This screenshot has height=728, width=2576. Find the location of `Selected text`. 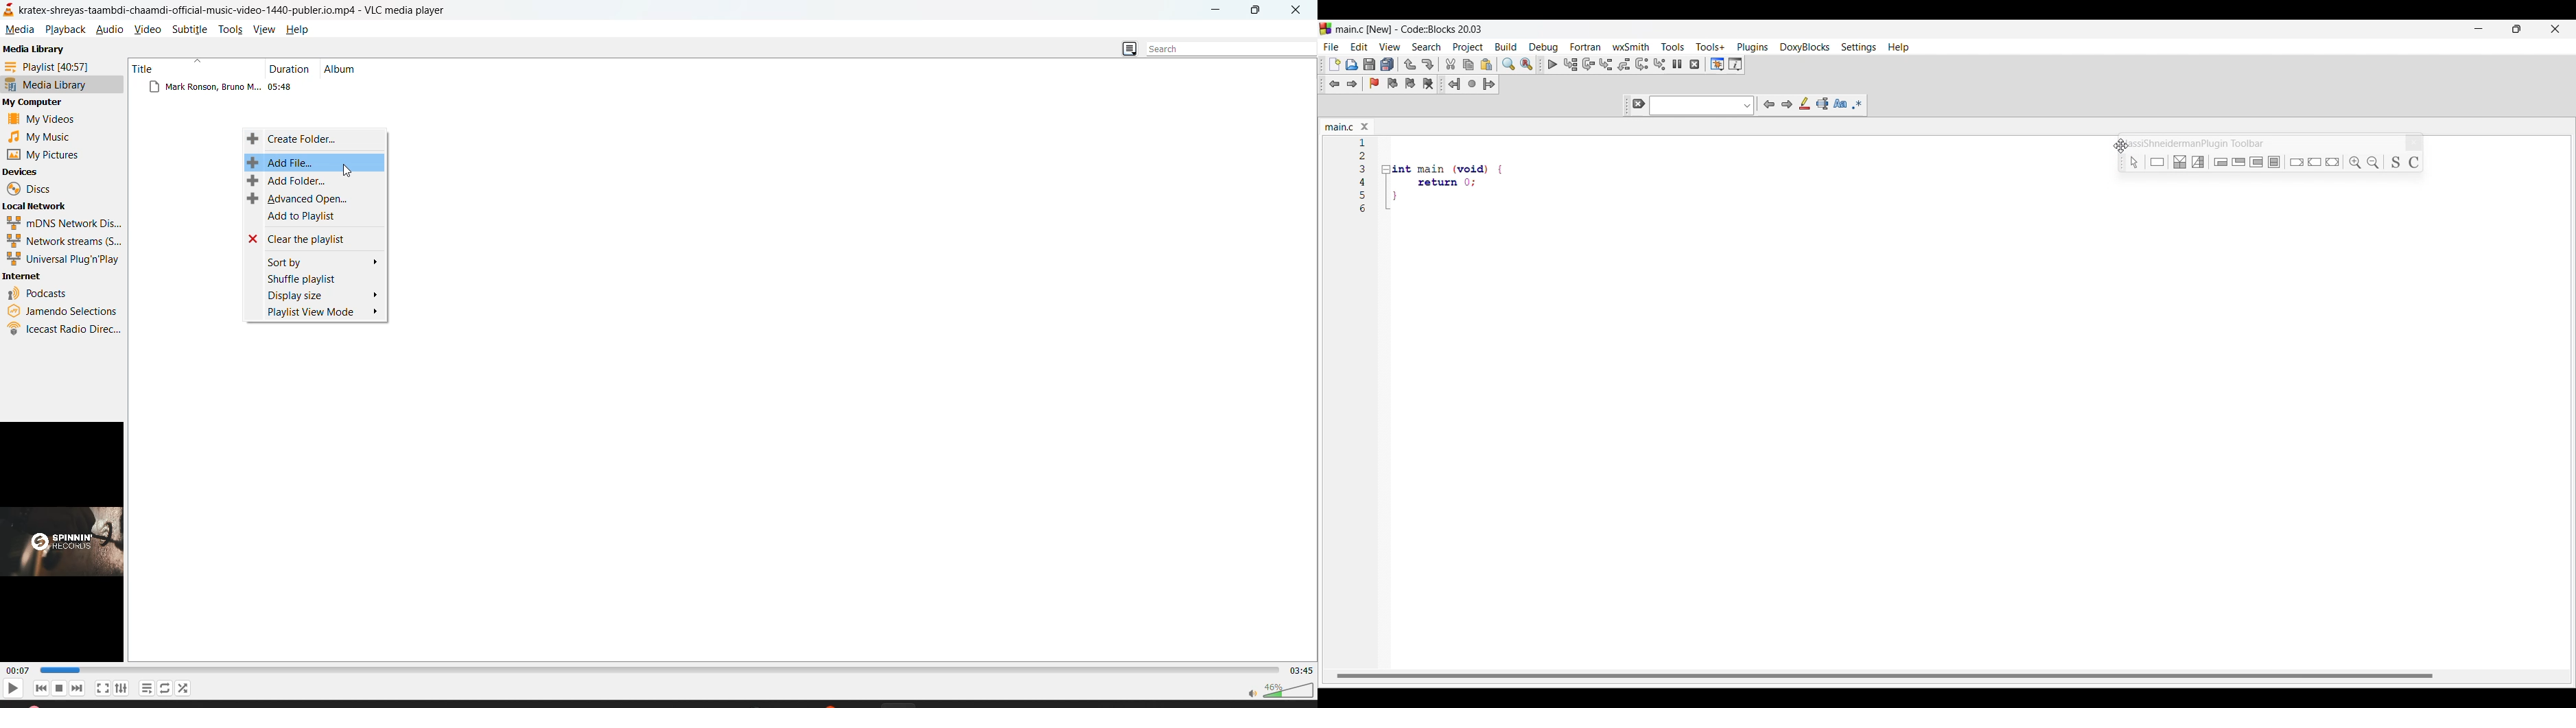

Selected text is located at coordinates (1822, 104).